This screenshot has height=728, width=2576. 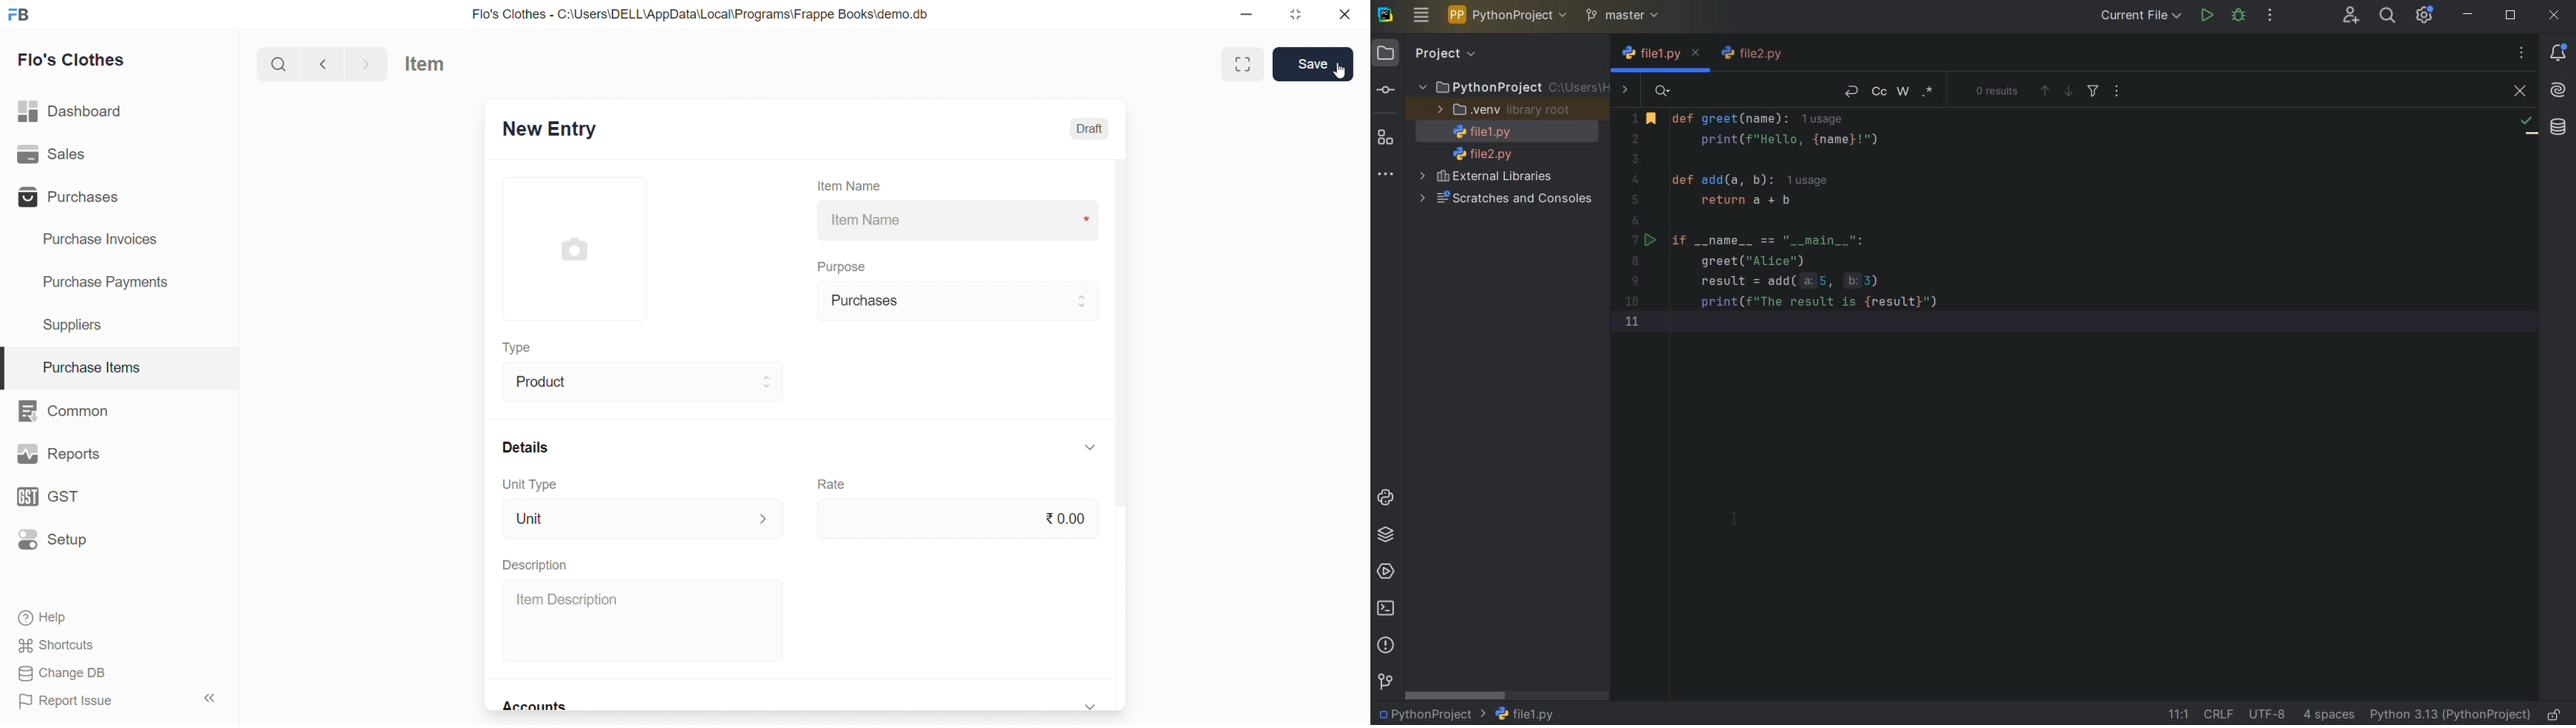 What do you see at coordinates (120, 363) in the screenshot?
I see `Purchase Items` at bounding box center [120, 363].